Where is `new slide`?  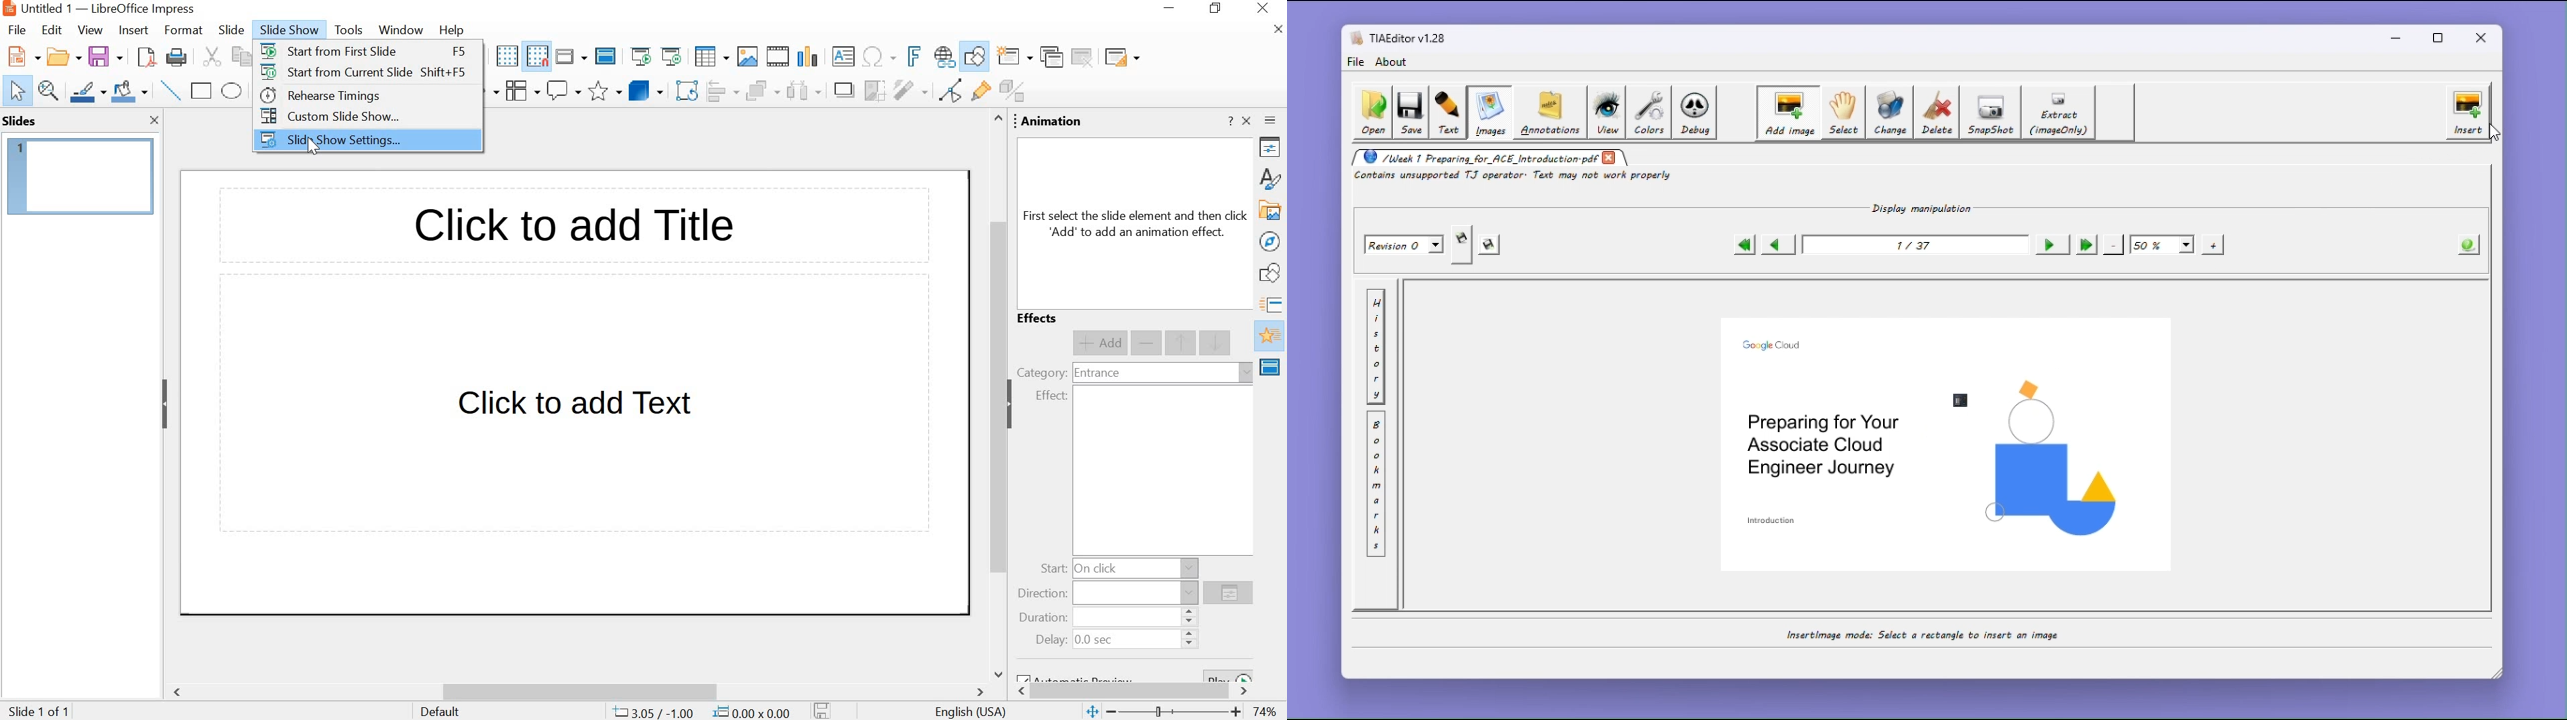 new slide is located at coordinates (1016, 58).